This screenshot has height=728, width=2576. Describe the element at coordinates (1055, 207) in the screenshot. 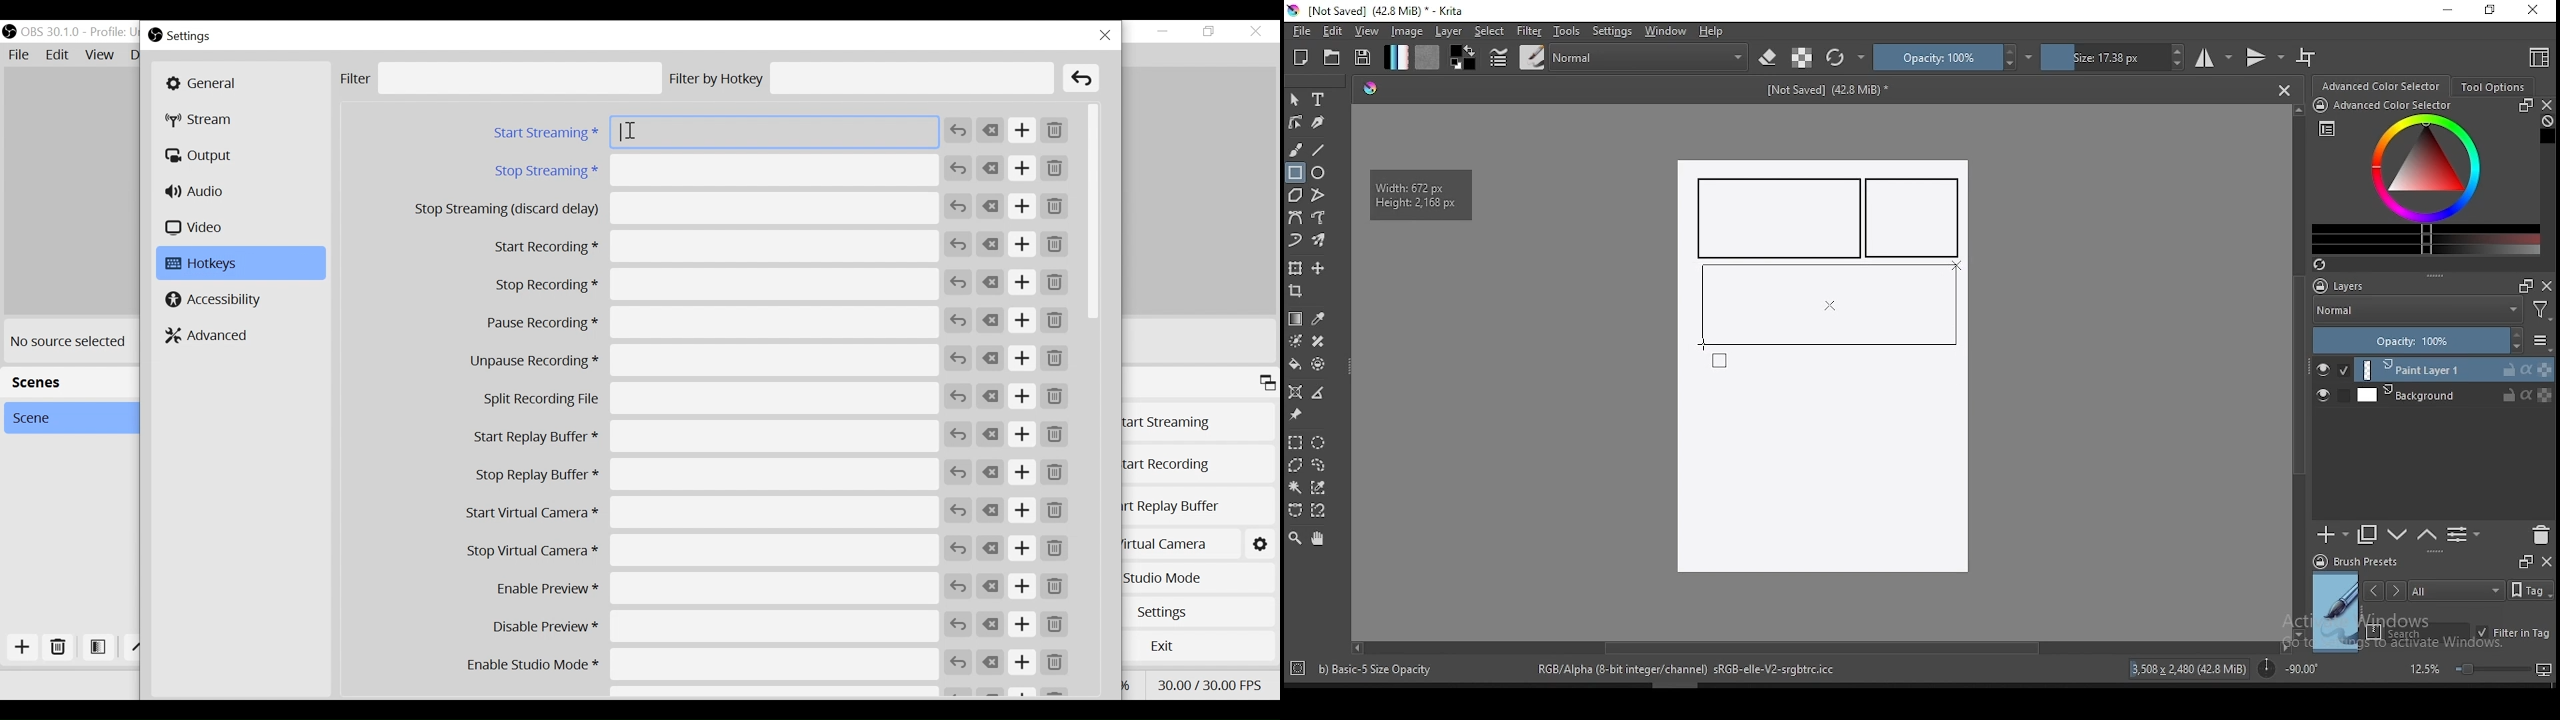

I see `Remove` at that location.